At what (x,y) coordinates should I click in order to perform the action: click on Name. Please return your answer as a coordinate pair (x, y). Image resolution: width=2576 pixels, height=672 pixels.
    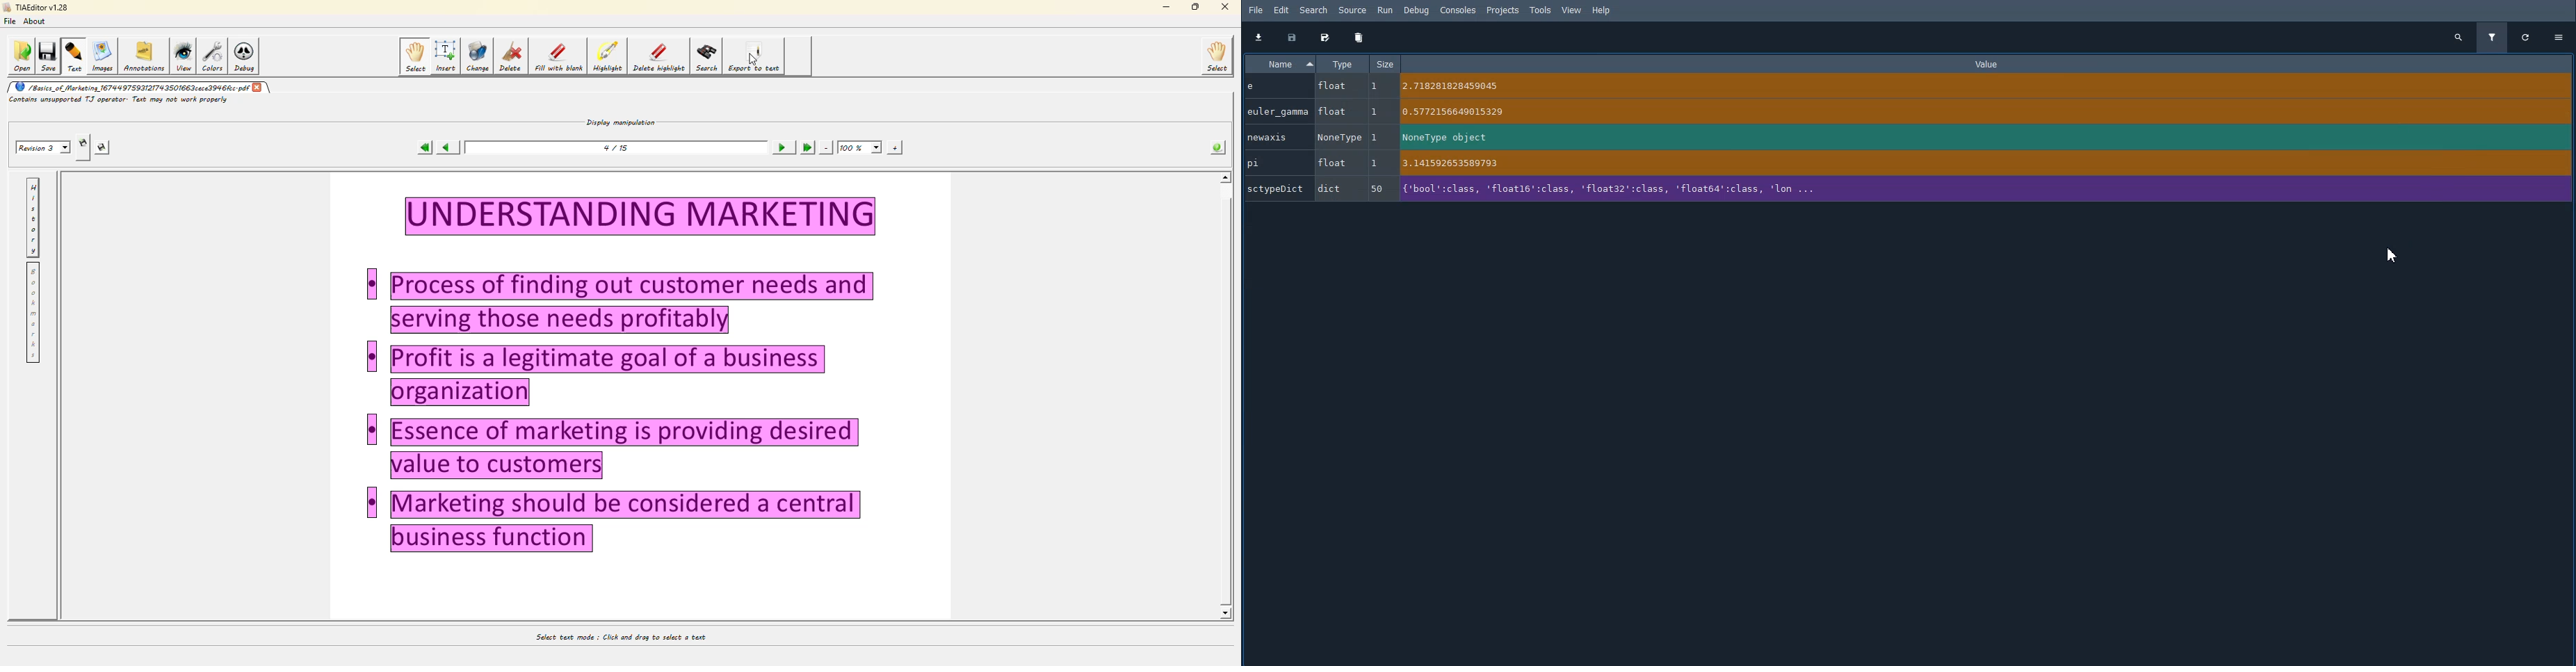
    Looking at the image, I should click on (1278, 63).